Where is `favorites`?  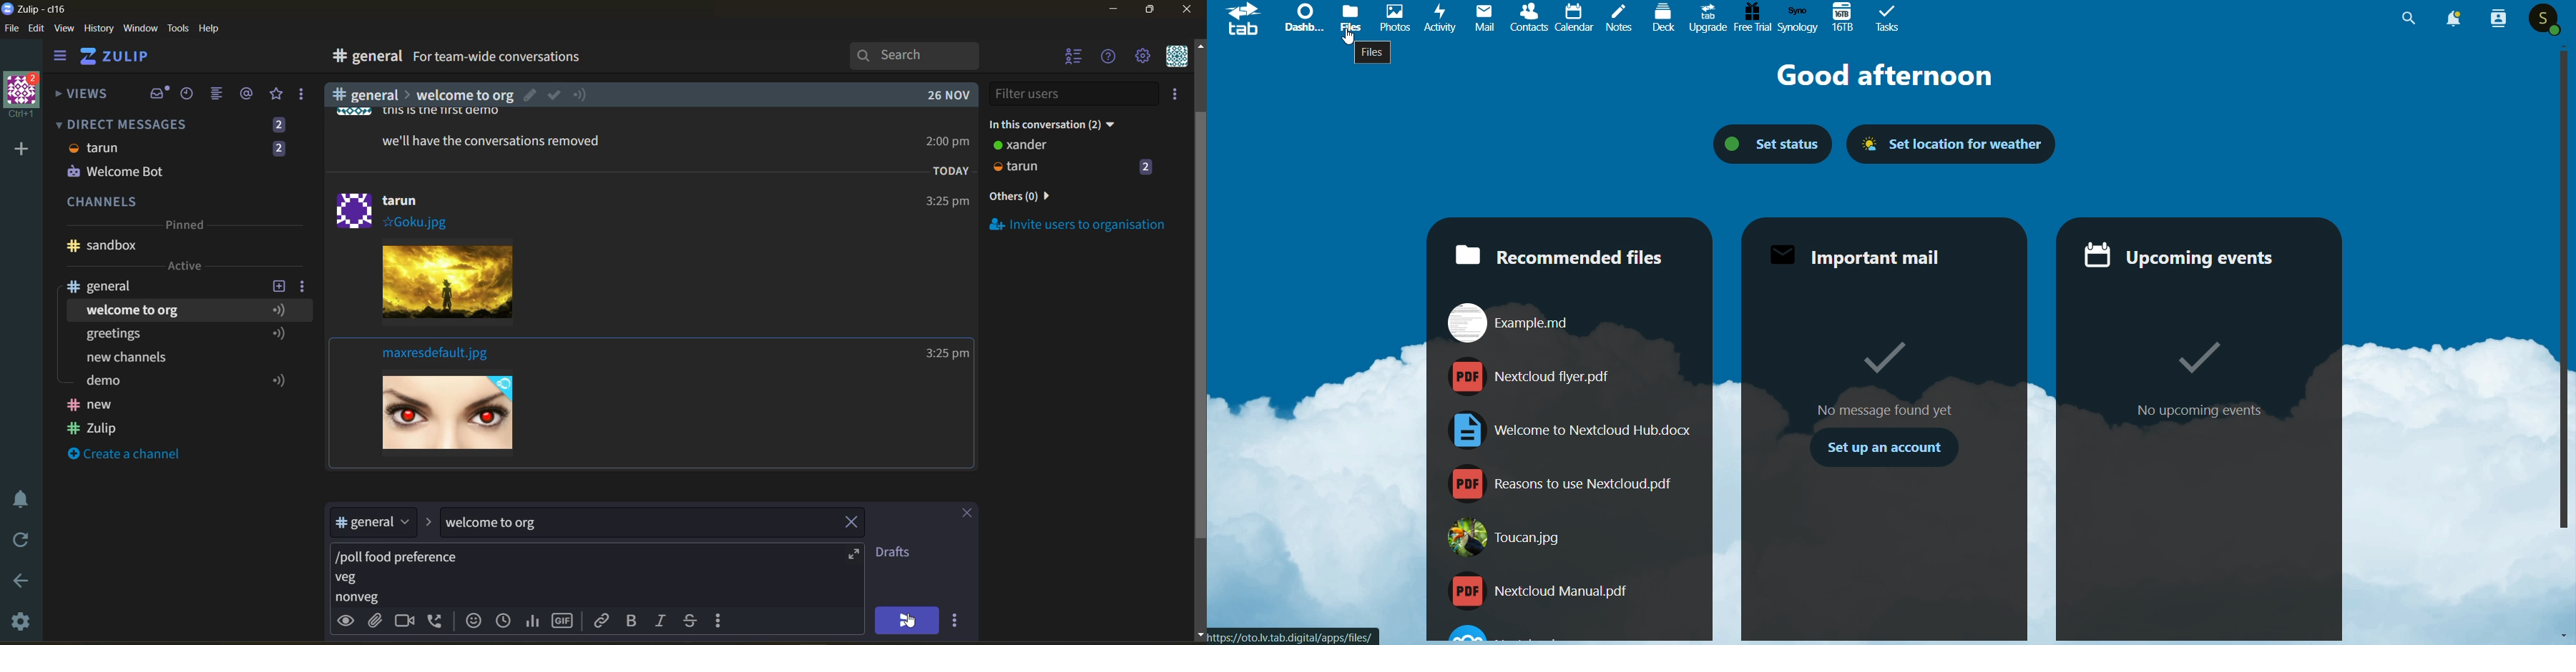 favorites is located at coordinates (277, 94).